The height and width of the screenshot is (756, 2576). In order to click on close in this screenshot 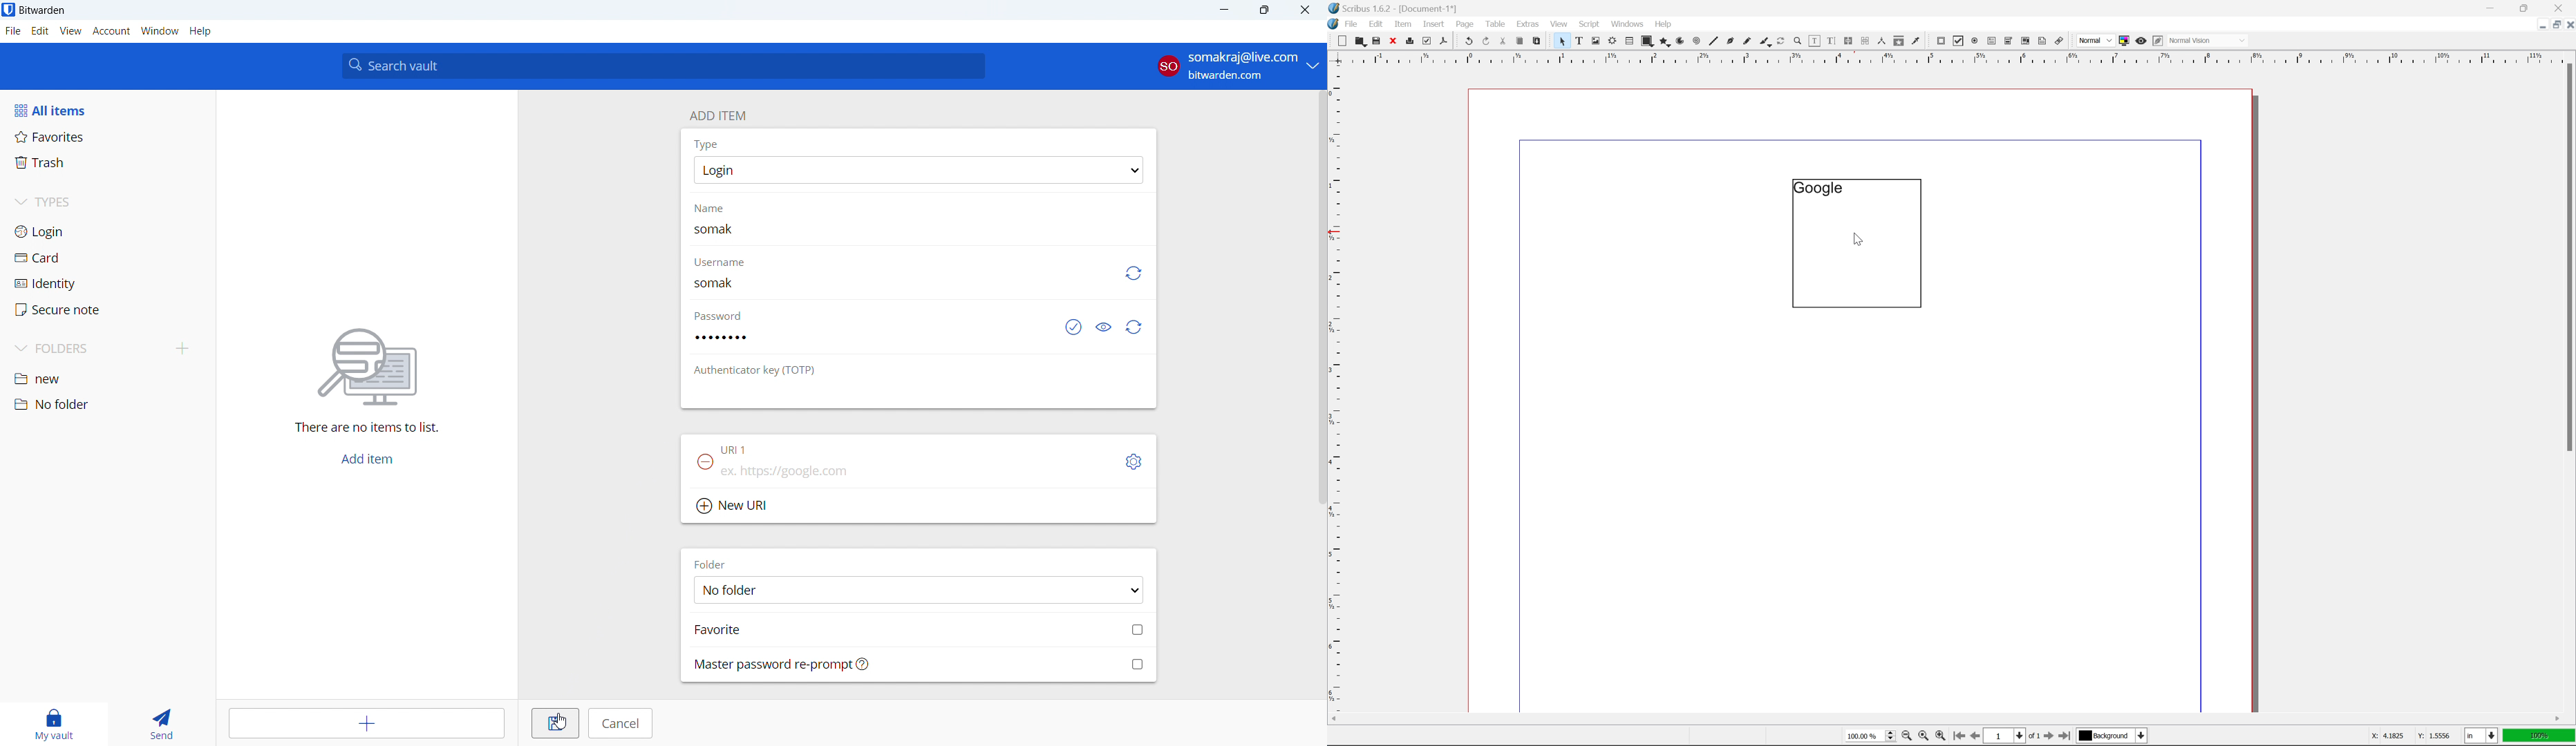, I will do `click(1394, 40)`.